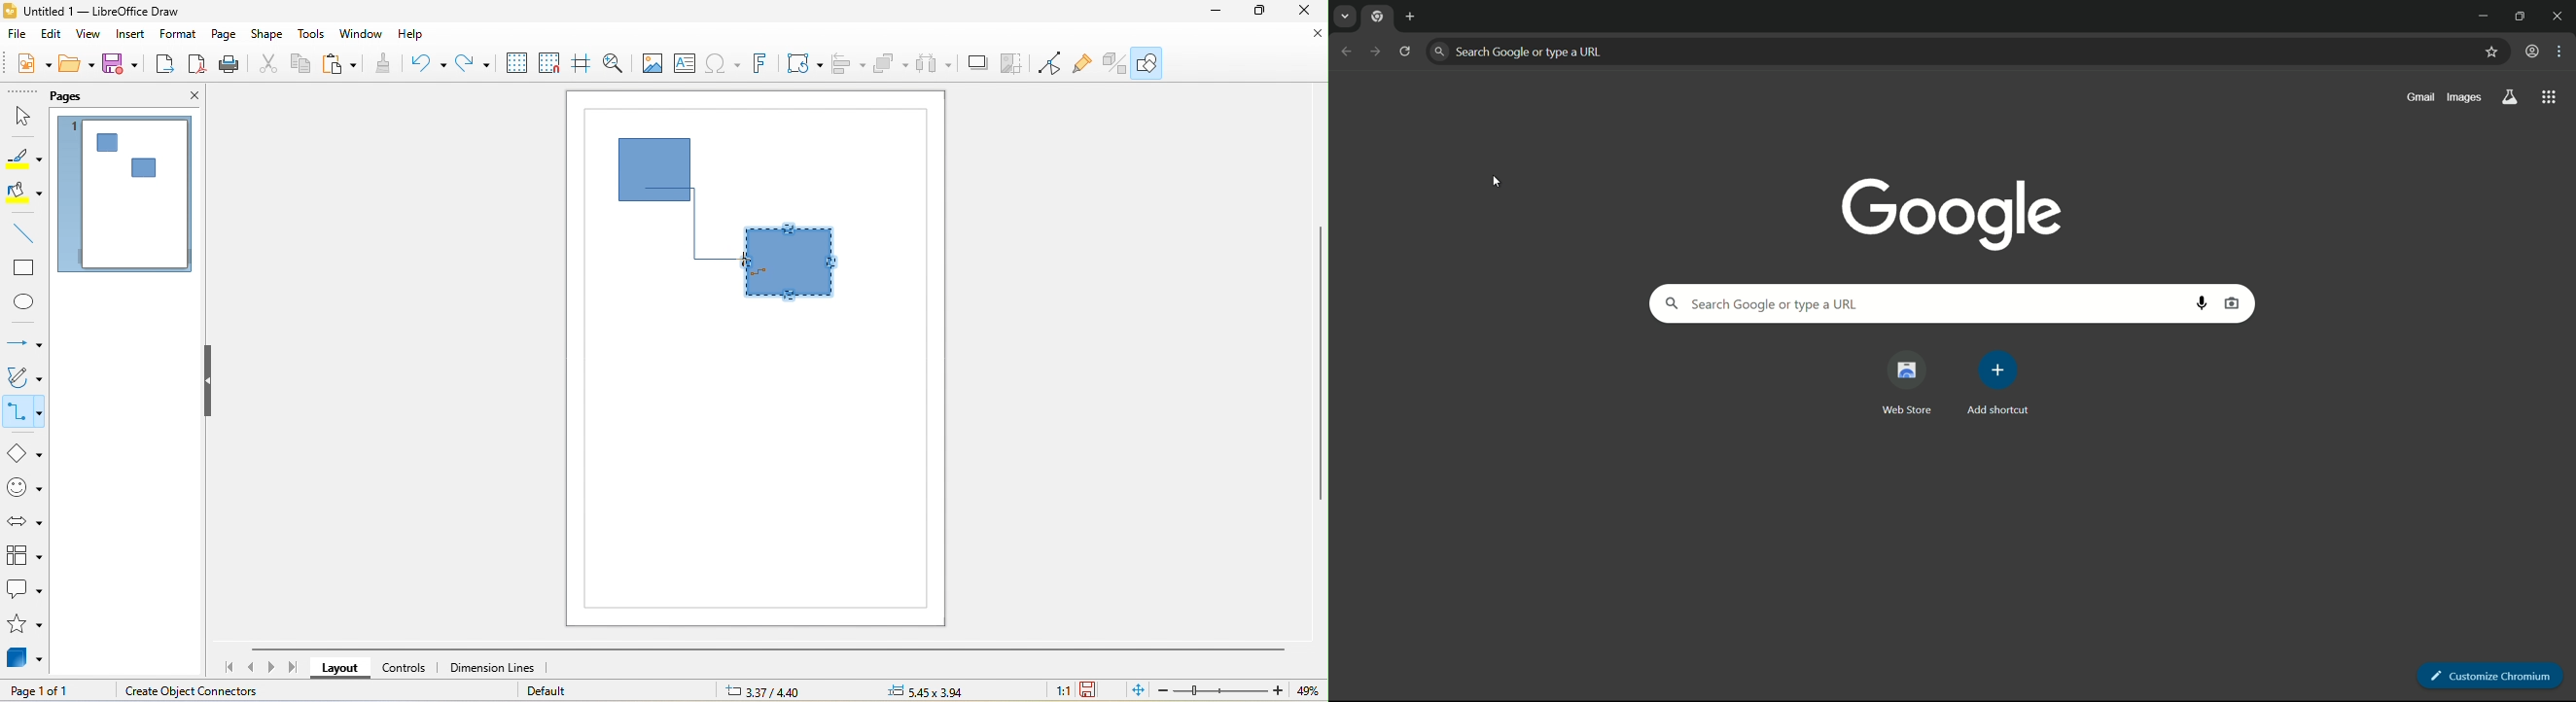 The image size is (2576, 728). Describe the element at coordinates (22, 265) in the screenshot. I see `rectangle` at that location.